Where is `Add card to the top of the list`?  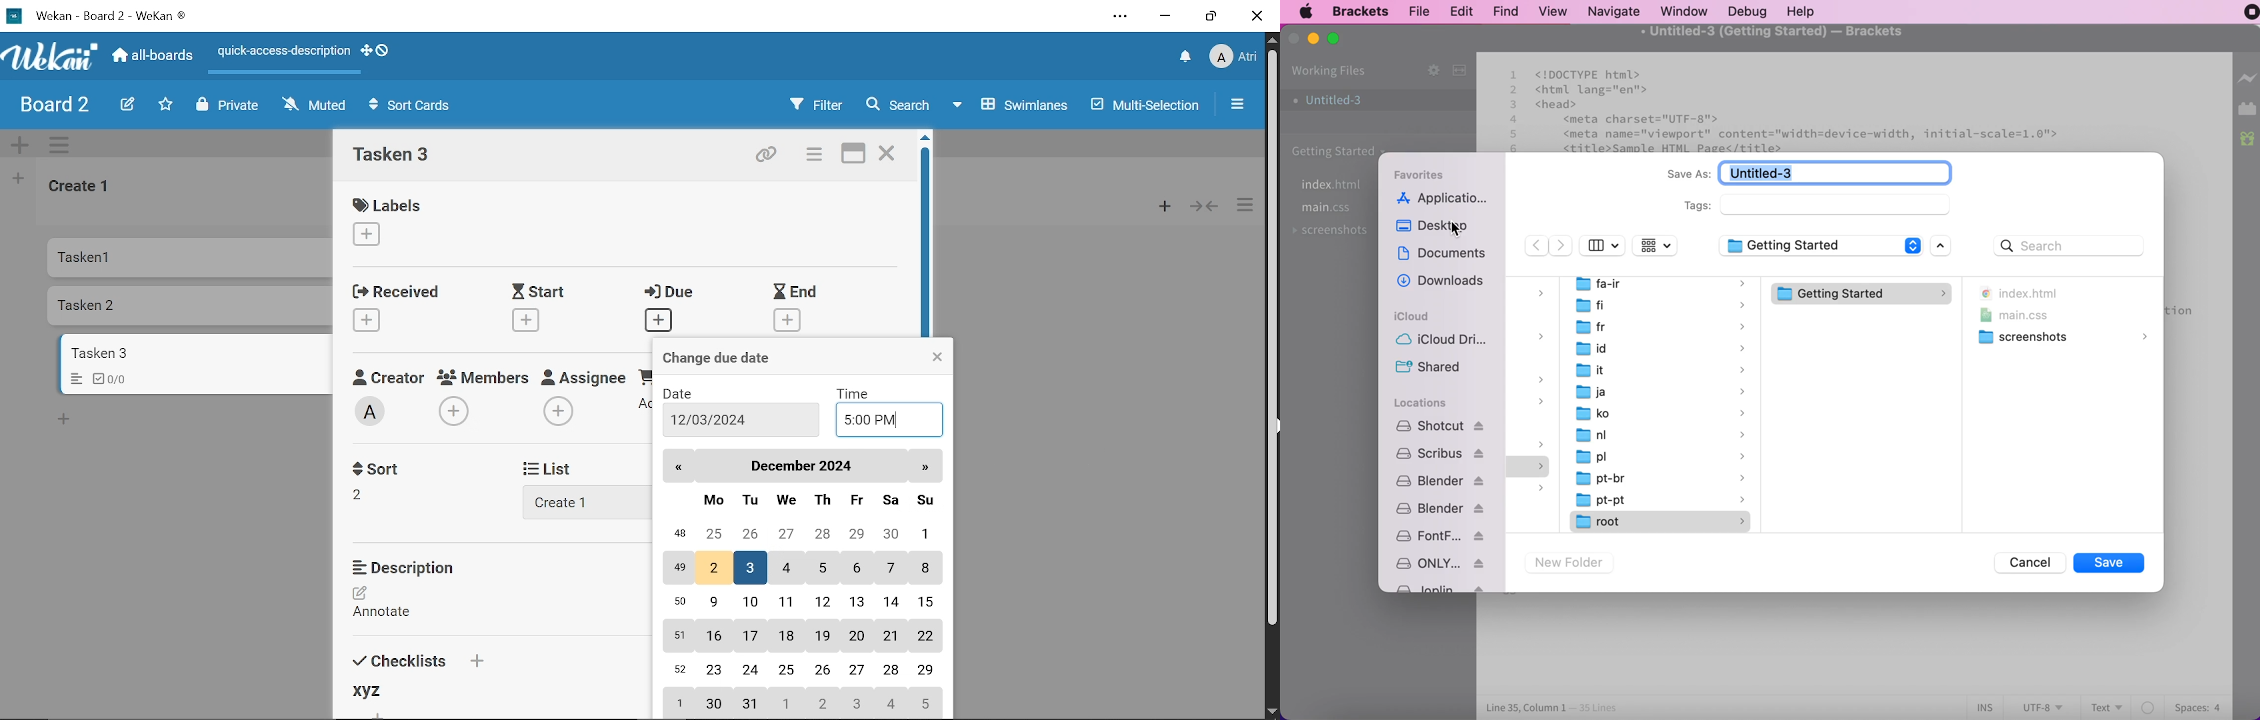 Add card to the top of the list is located at coordinates (1159, 206).